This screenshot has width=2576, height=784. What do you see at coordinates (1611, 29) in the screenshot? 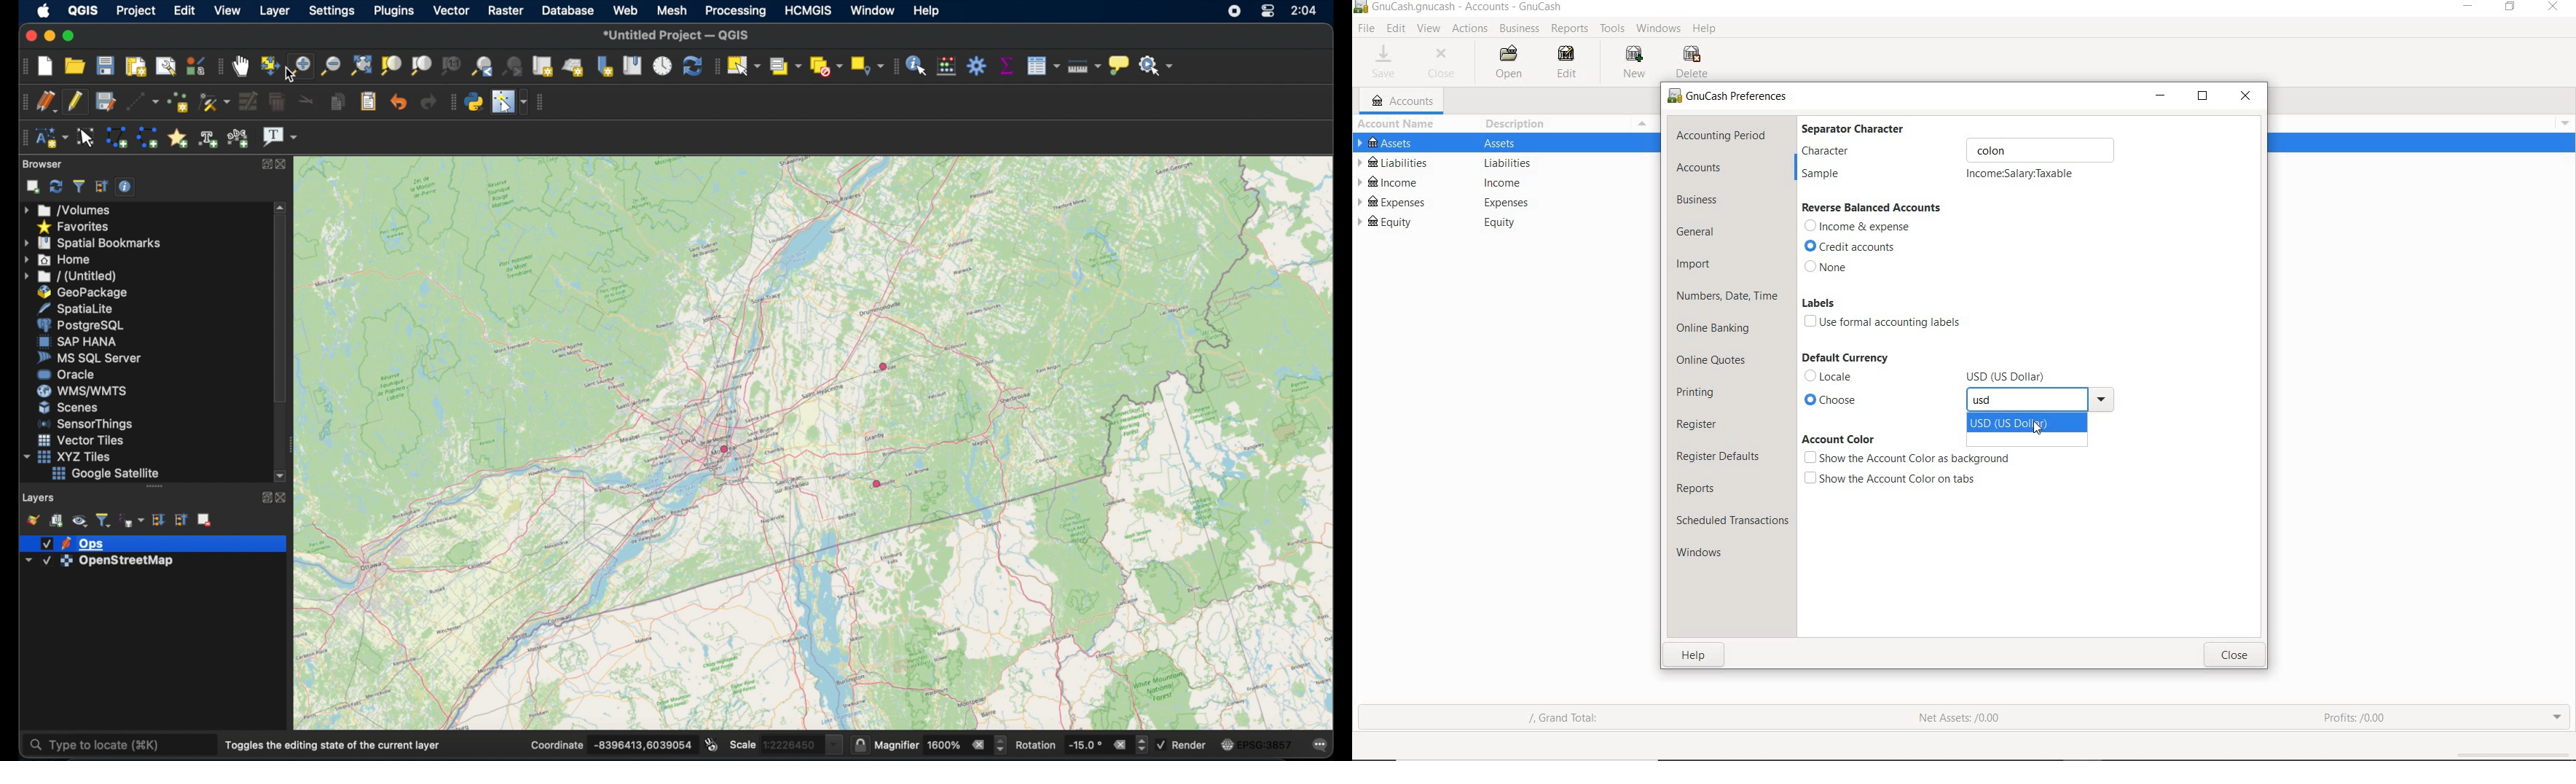
I see `TOOLS` at bounding box center [1611, 29].